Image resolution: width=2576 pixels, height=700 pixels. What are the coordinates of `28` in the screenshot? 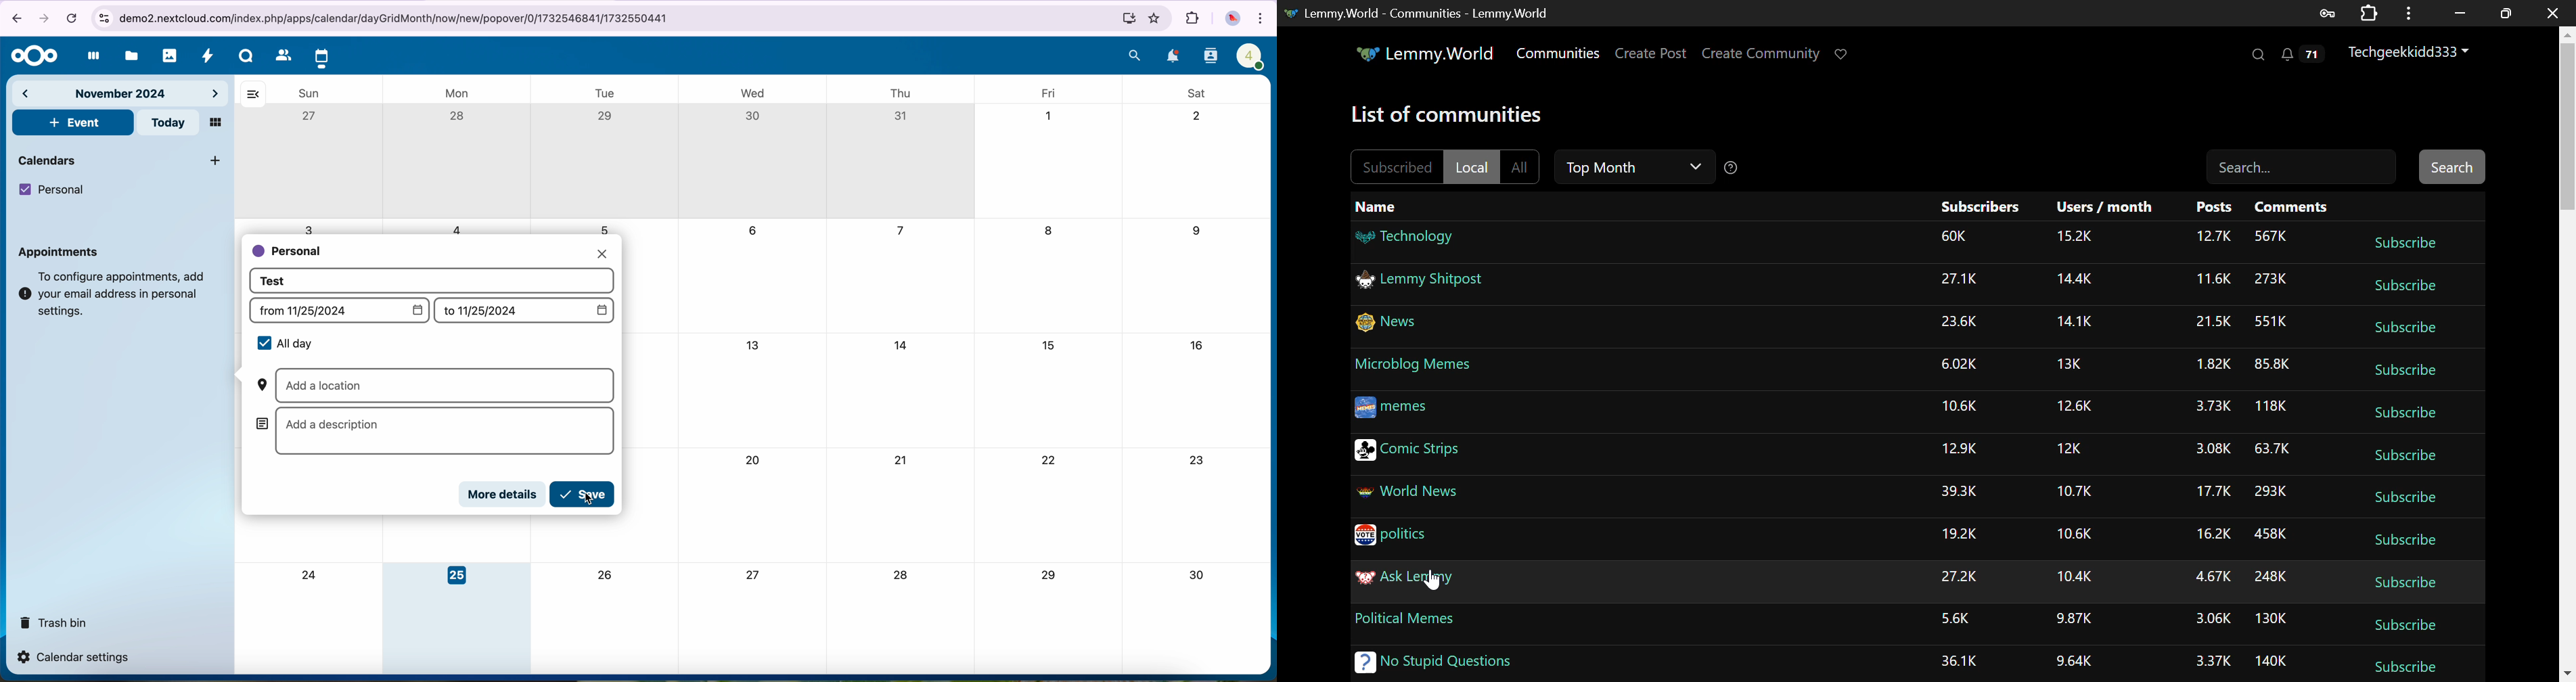 It's located at (459, 117).